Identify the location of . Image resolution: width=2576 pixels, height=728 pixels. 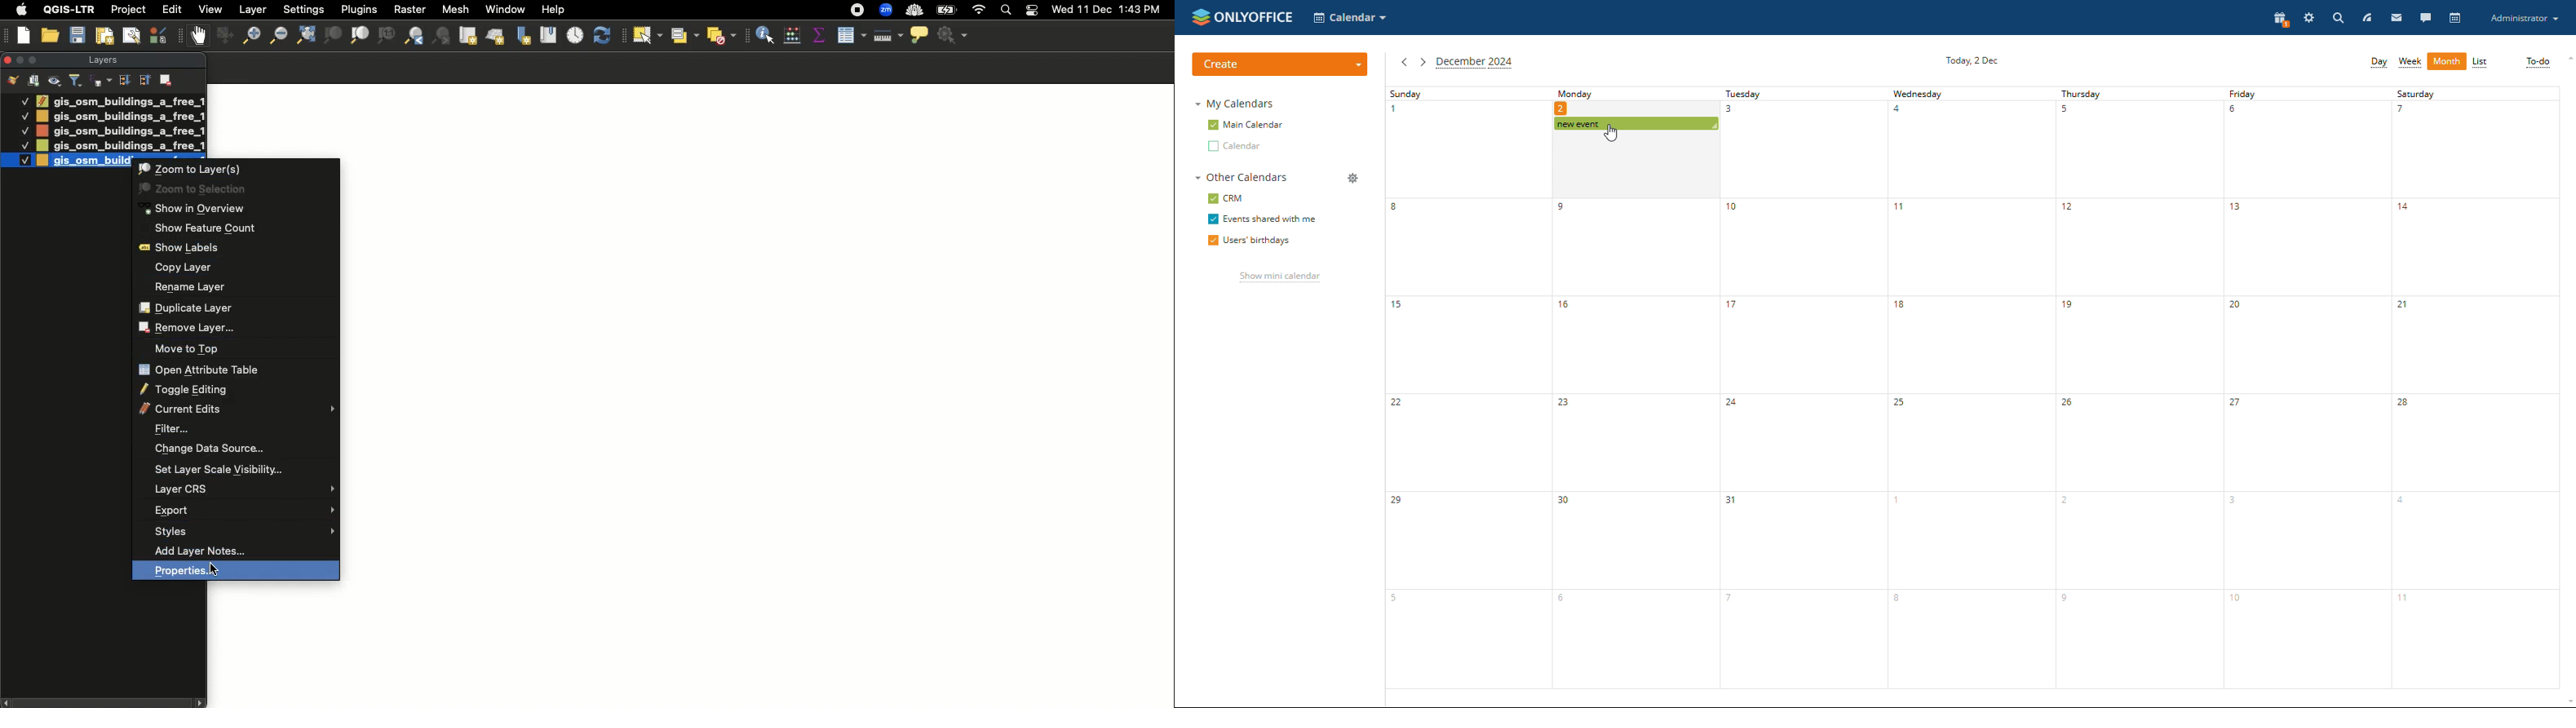
(625, 35).